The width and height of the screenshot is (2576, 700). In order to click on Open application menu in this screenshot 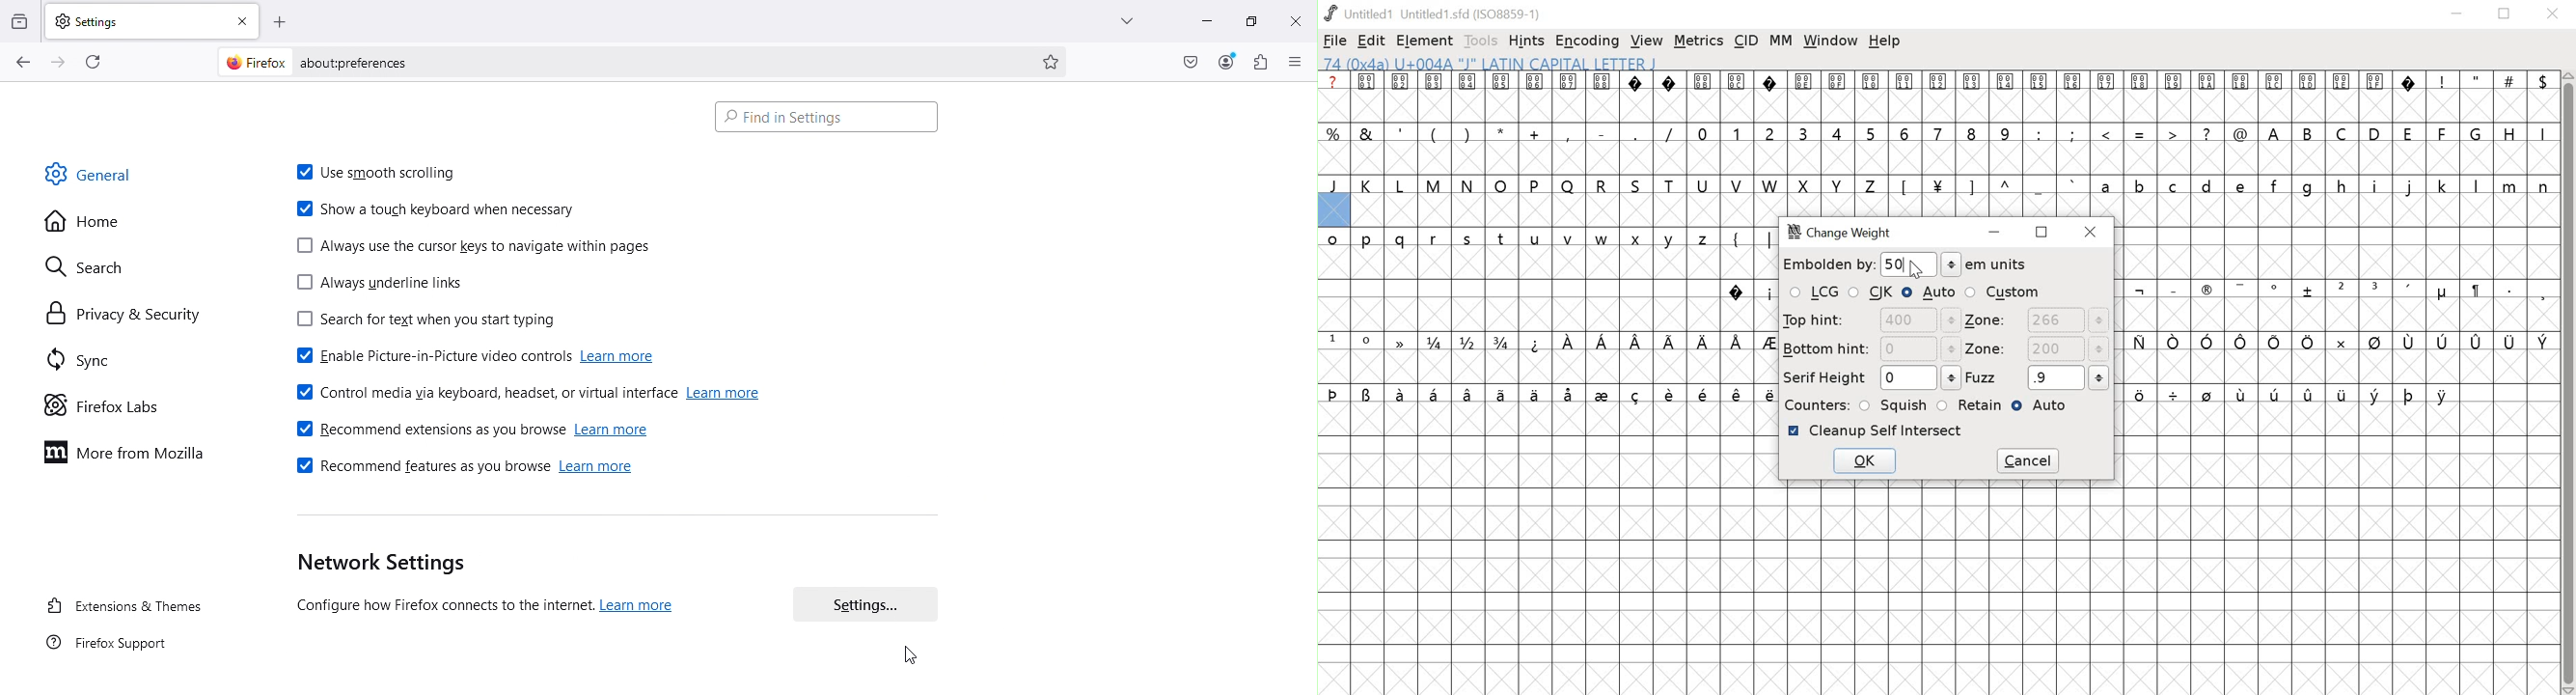, I will do `click(1298, 63)`.